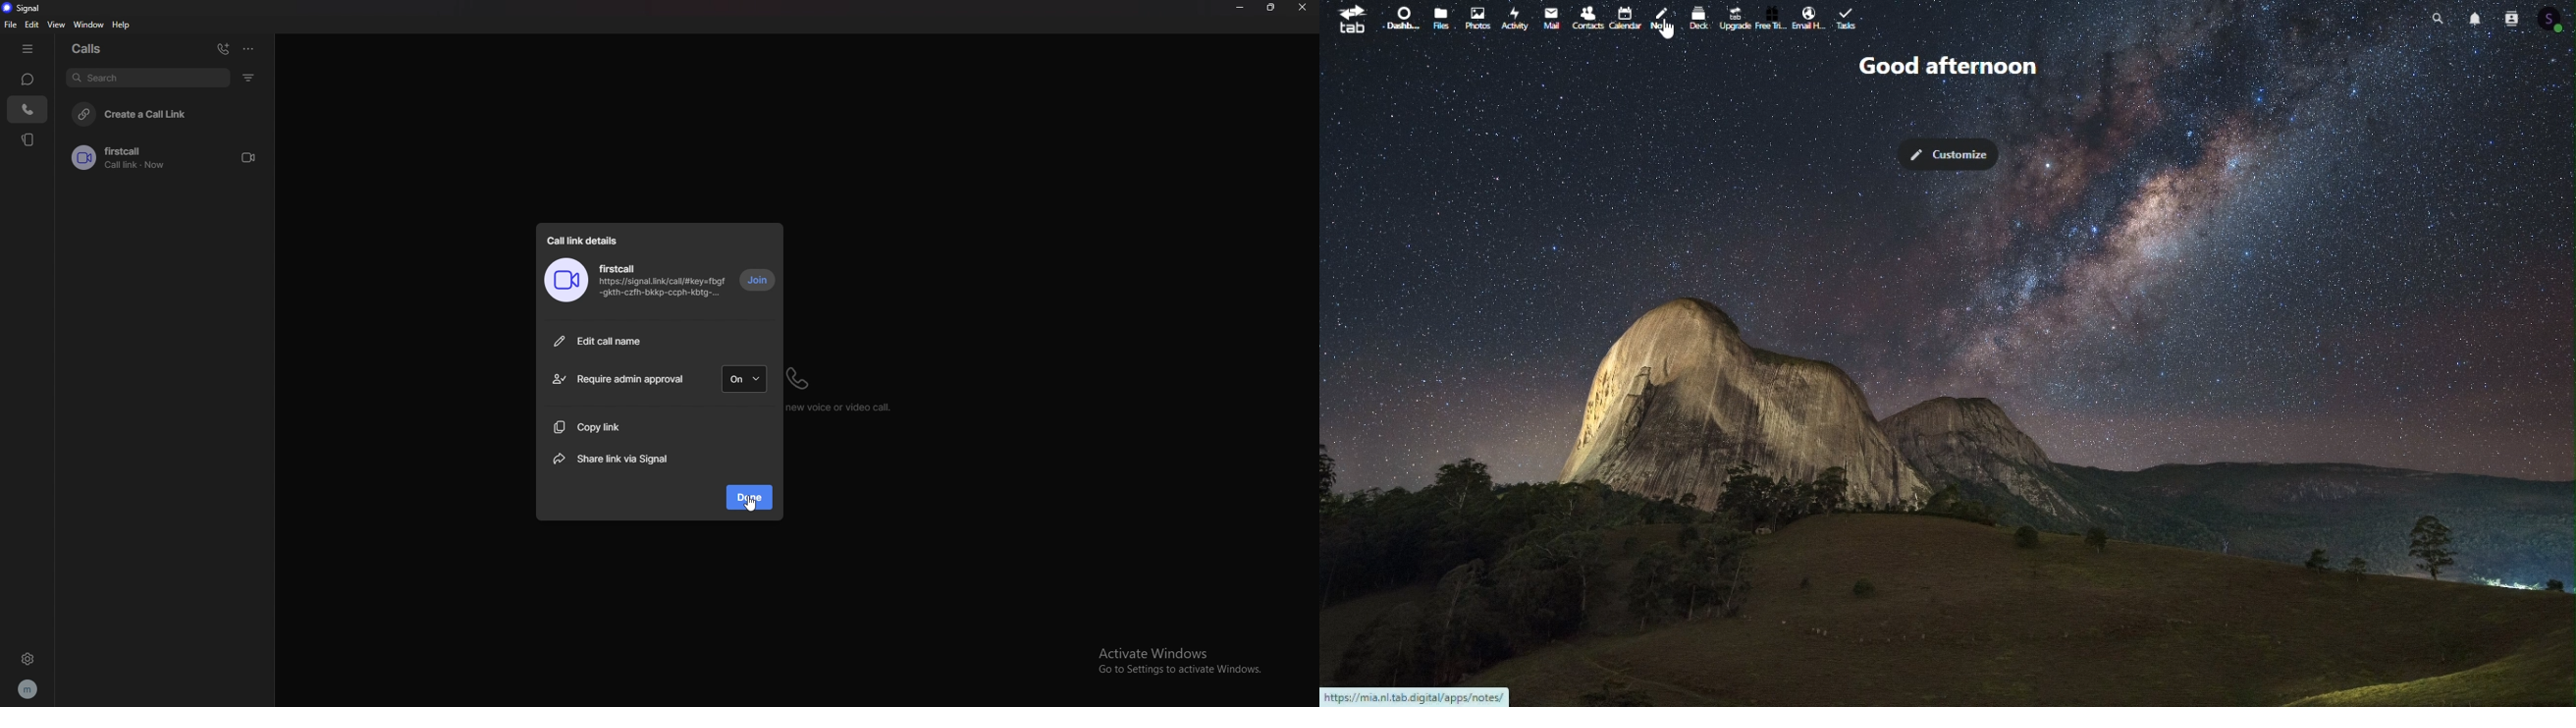 This screenshot has height=728, width=2576. Describe the element at coordinates (664, 290) in the screenshot. I see `https://signal.link/call/#key=fbgf
-gkth-czfh-bkkp-Coph-Kbig-...` at that location.